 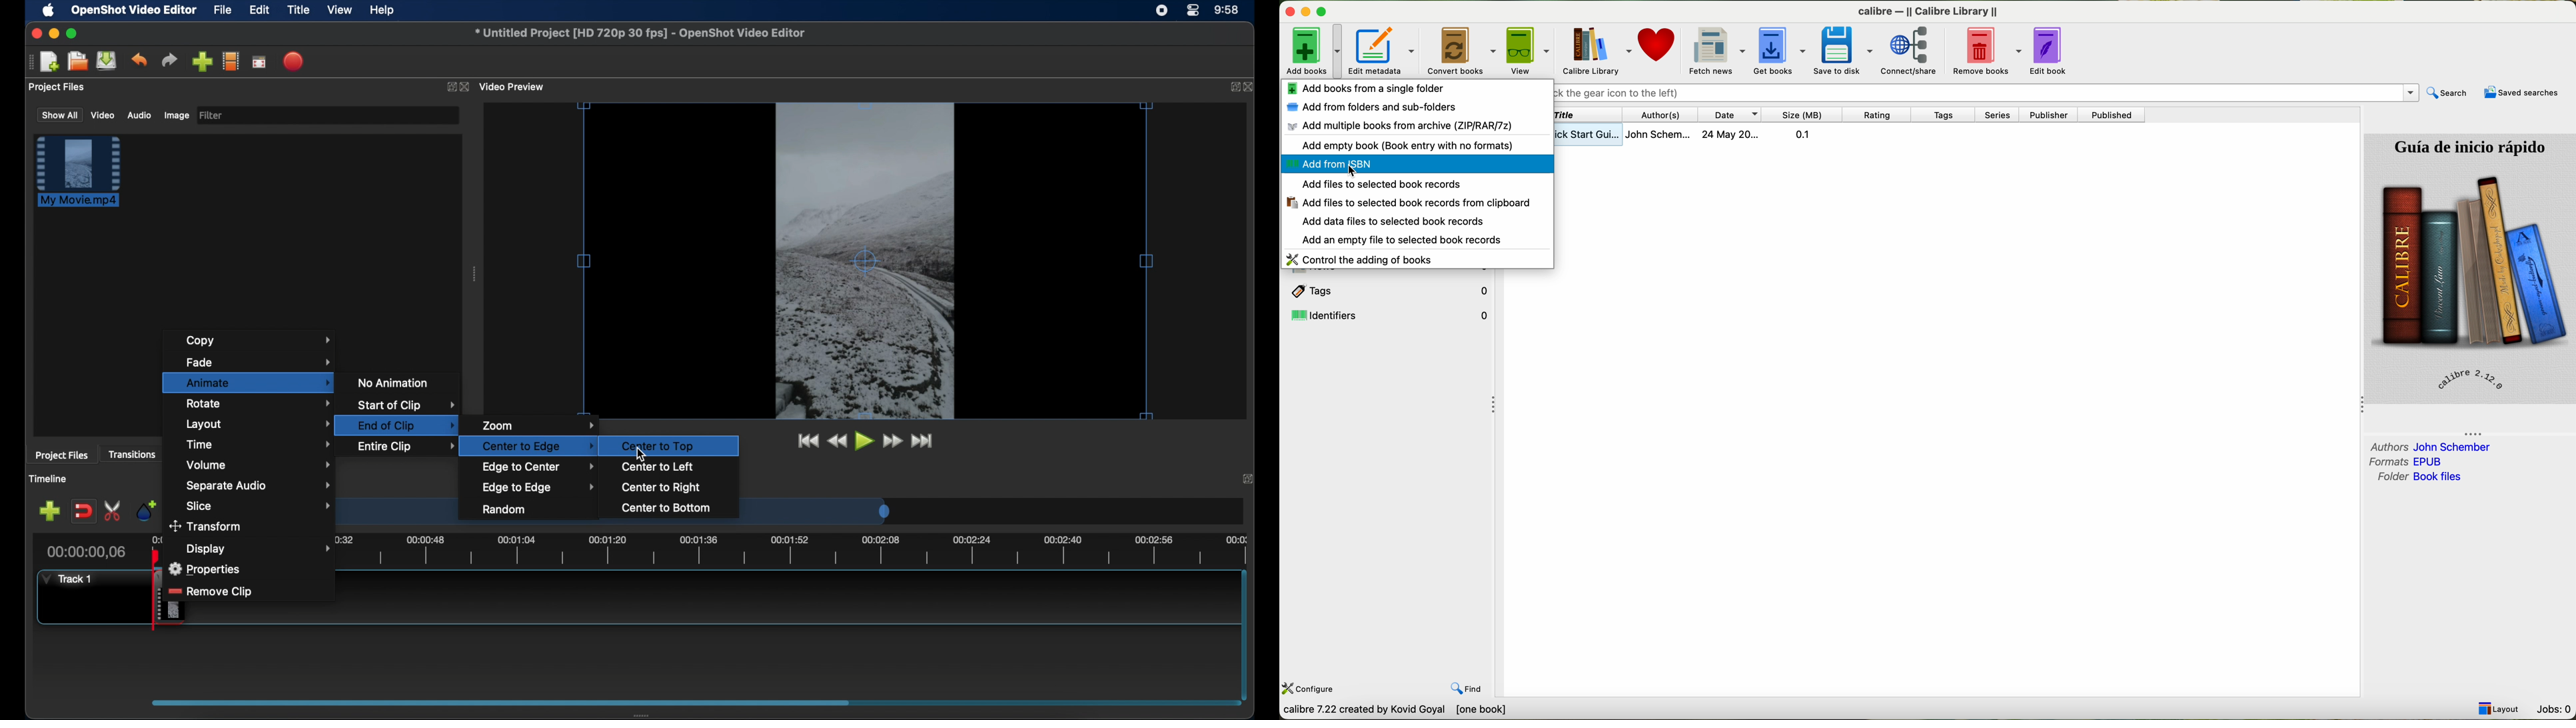 What do you see at coordinates (1381, 186) in the screenshot?
I see `add files to selected book` at bounding box center [1381, 186].